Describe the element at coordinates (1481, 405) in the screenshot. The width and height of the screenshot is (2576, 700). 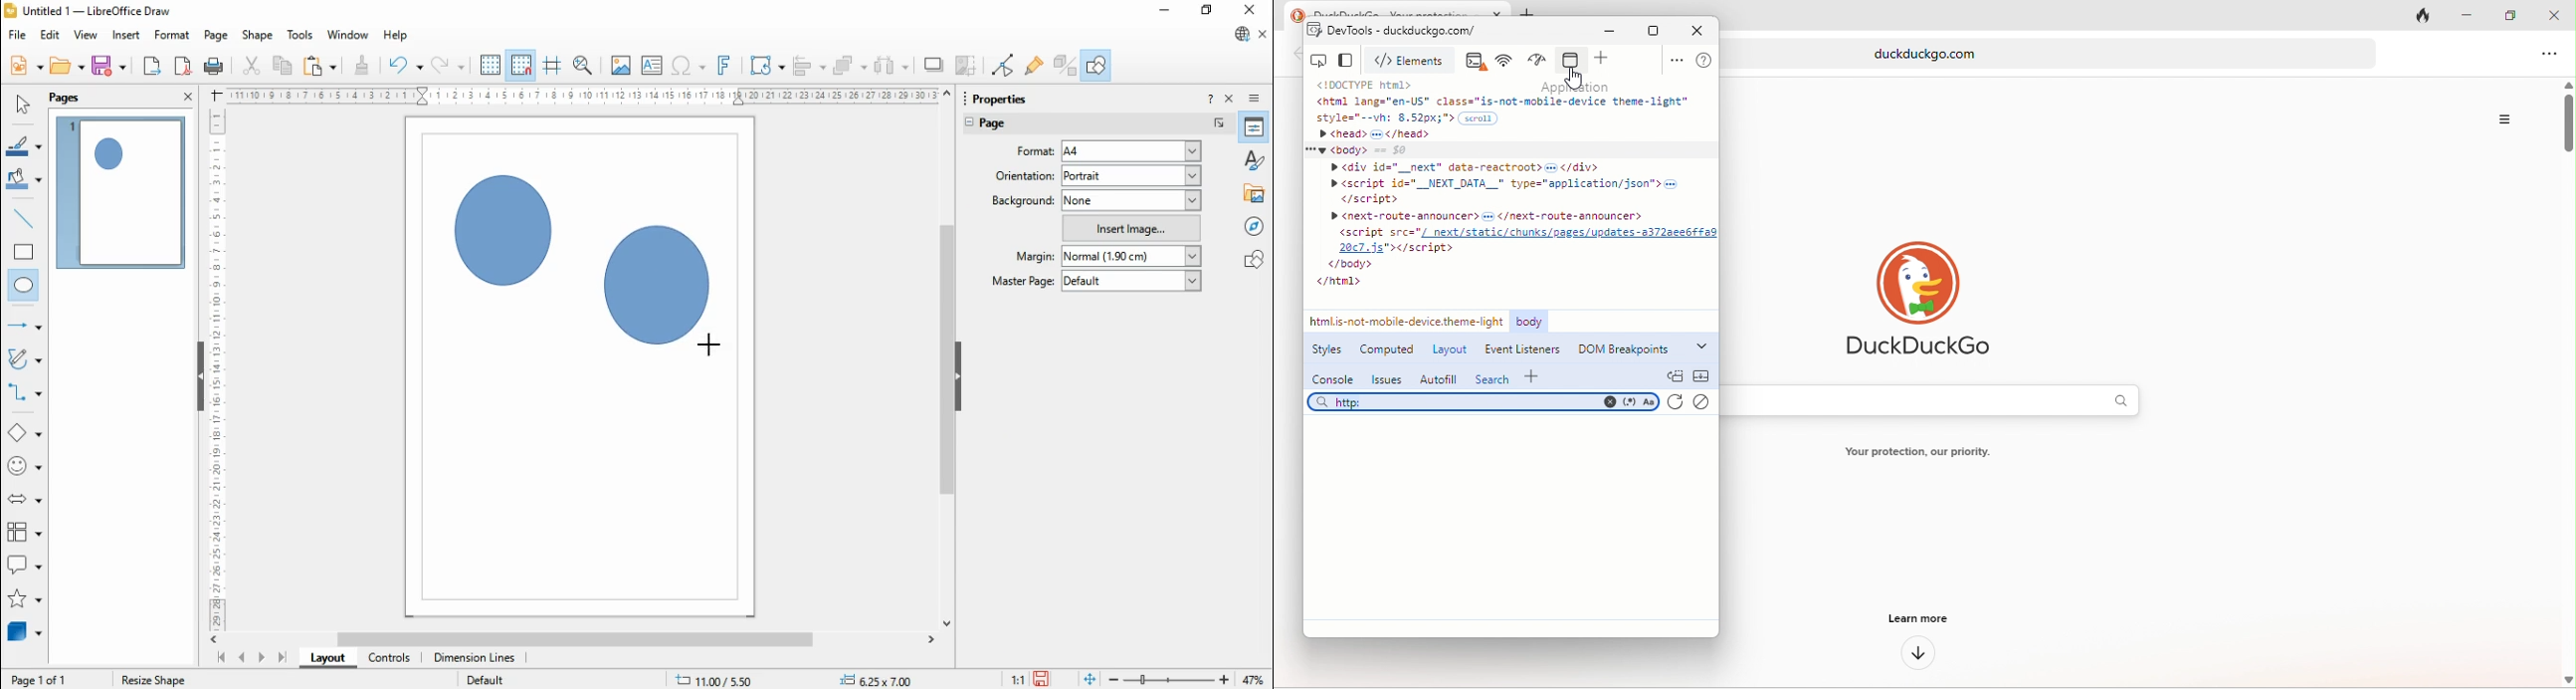
I see `search bar` at that location.